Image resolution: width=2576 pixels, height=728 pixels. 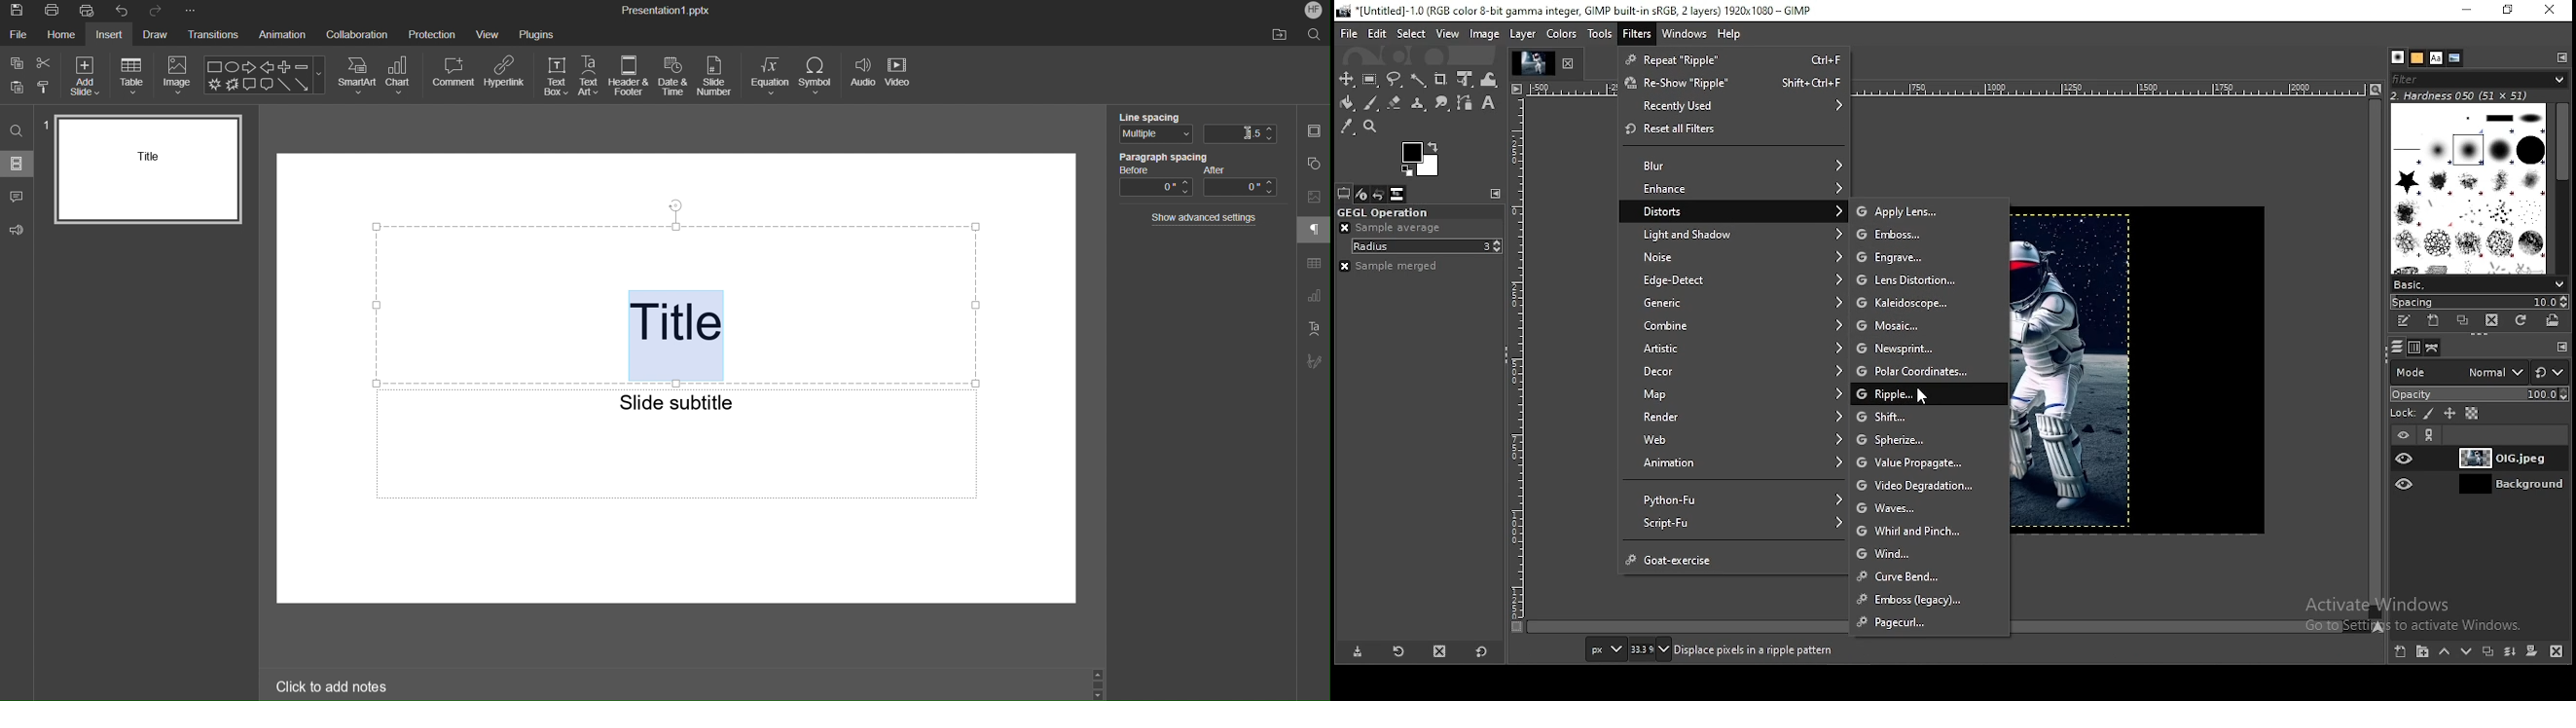 What do you see at coordinates (1929, 506) in the screenshot?
I see `waves` at bounding box center [1929, 506].